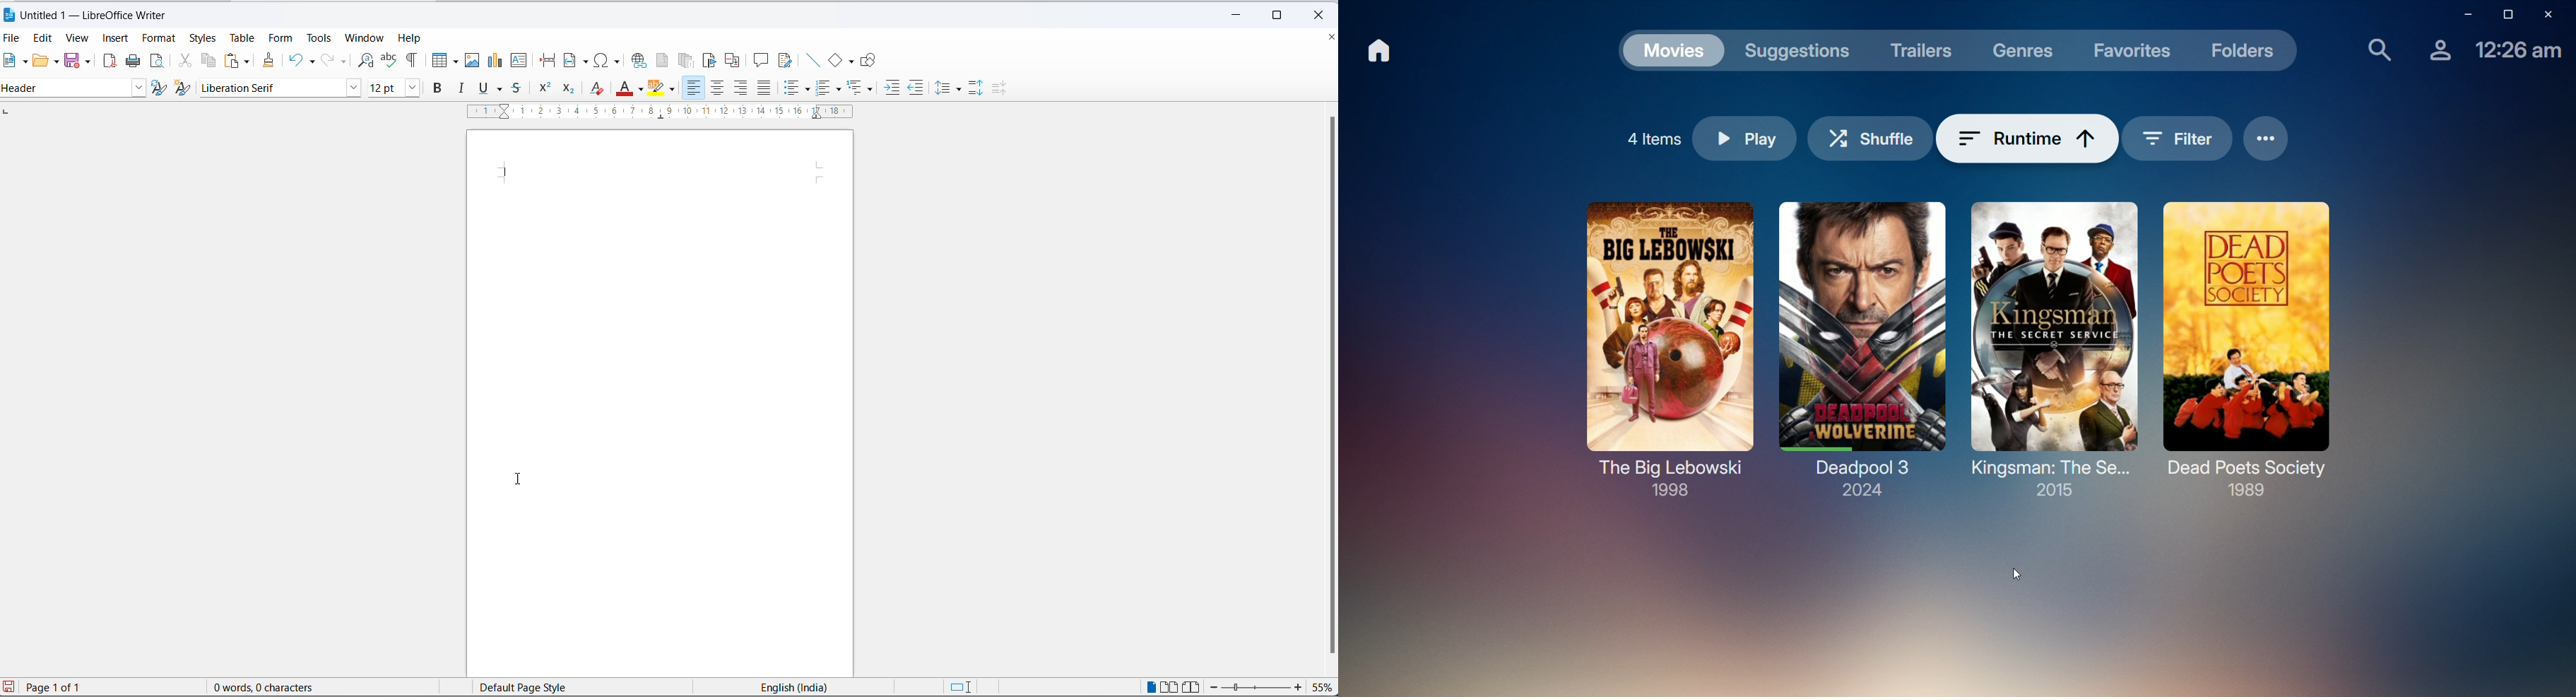 The height and width of the screenshot is (700, 2576). Describe the element at coordinates (245, 60) in the screenshot. I see `paste options` at that location.